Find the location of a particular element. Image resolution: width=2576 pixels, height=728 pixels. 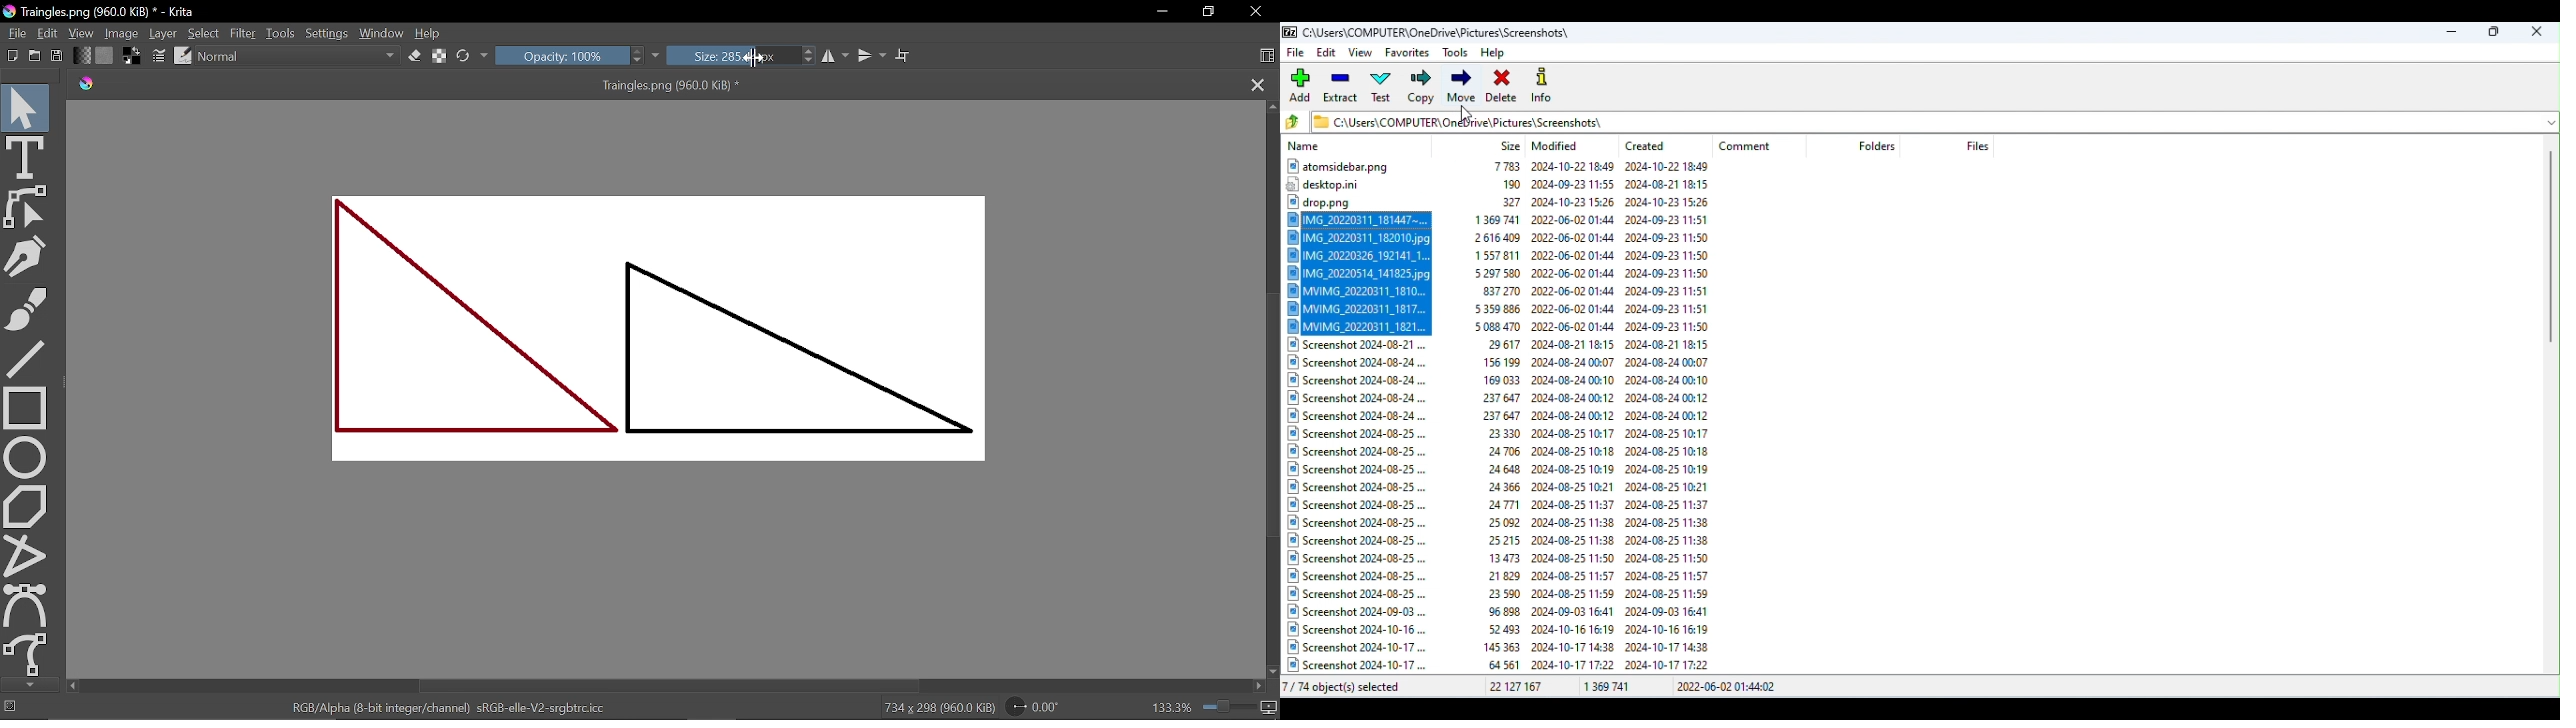

preserve alpha is located at coordinates (437, 57).